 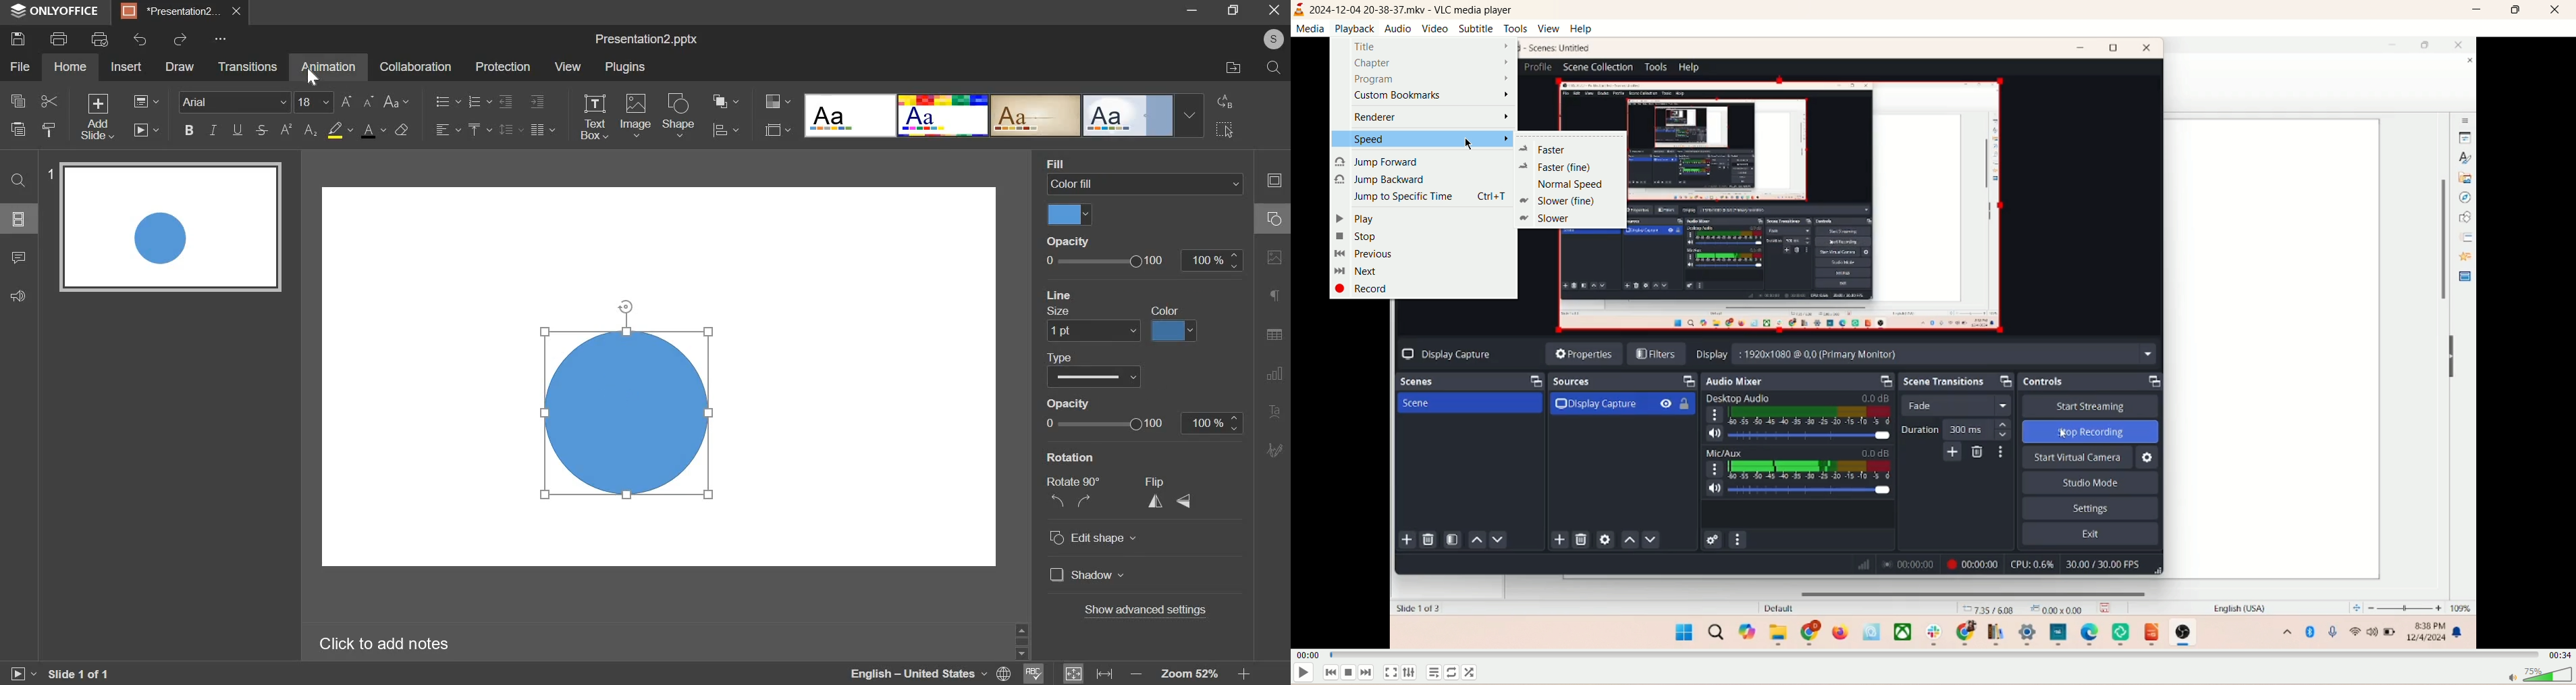 I want to click on view, so click(x=1549, y=27).